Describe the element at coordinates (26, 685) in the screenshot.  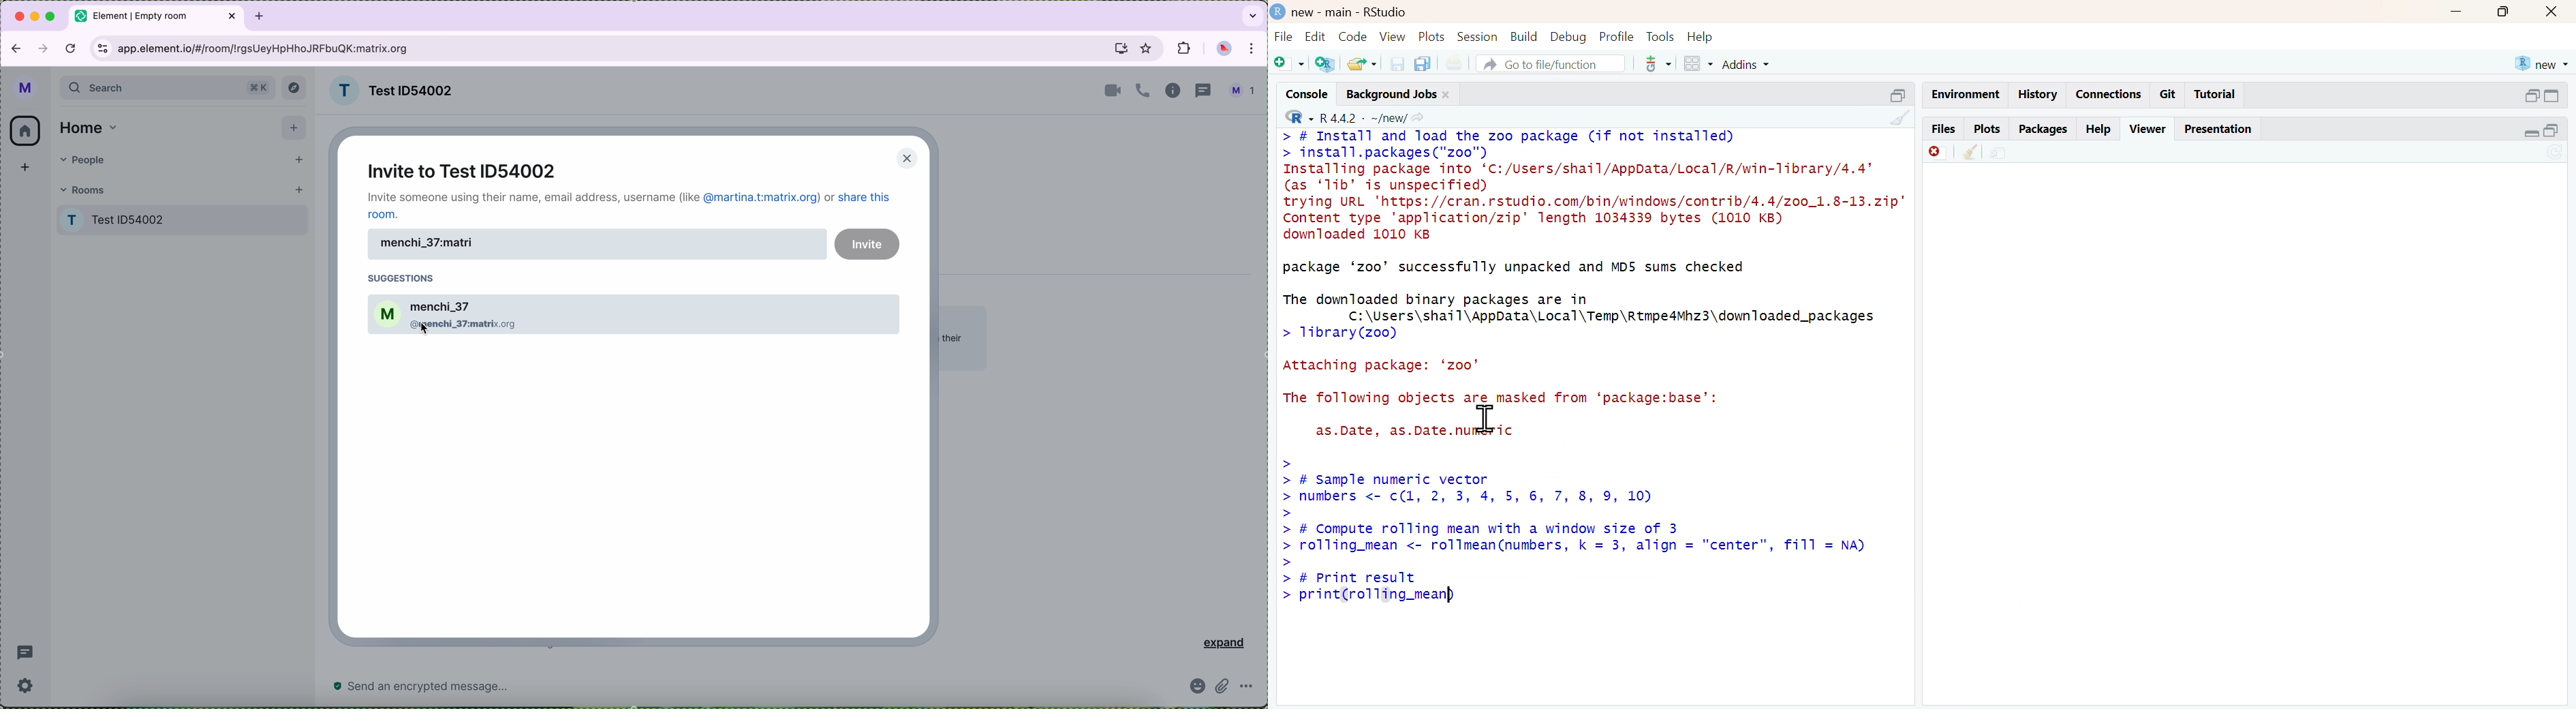
I see `settings` at that location.